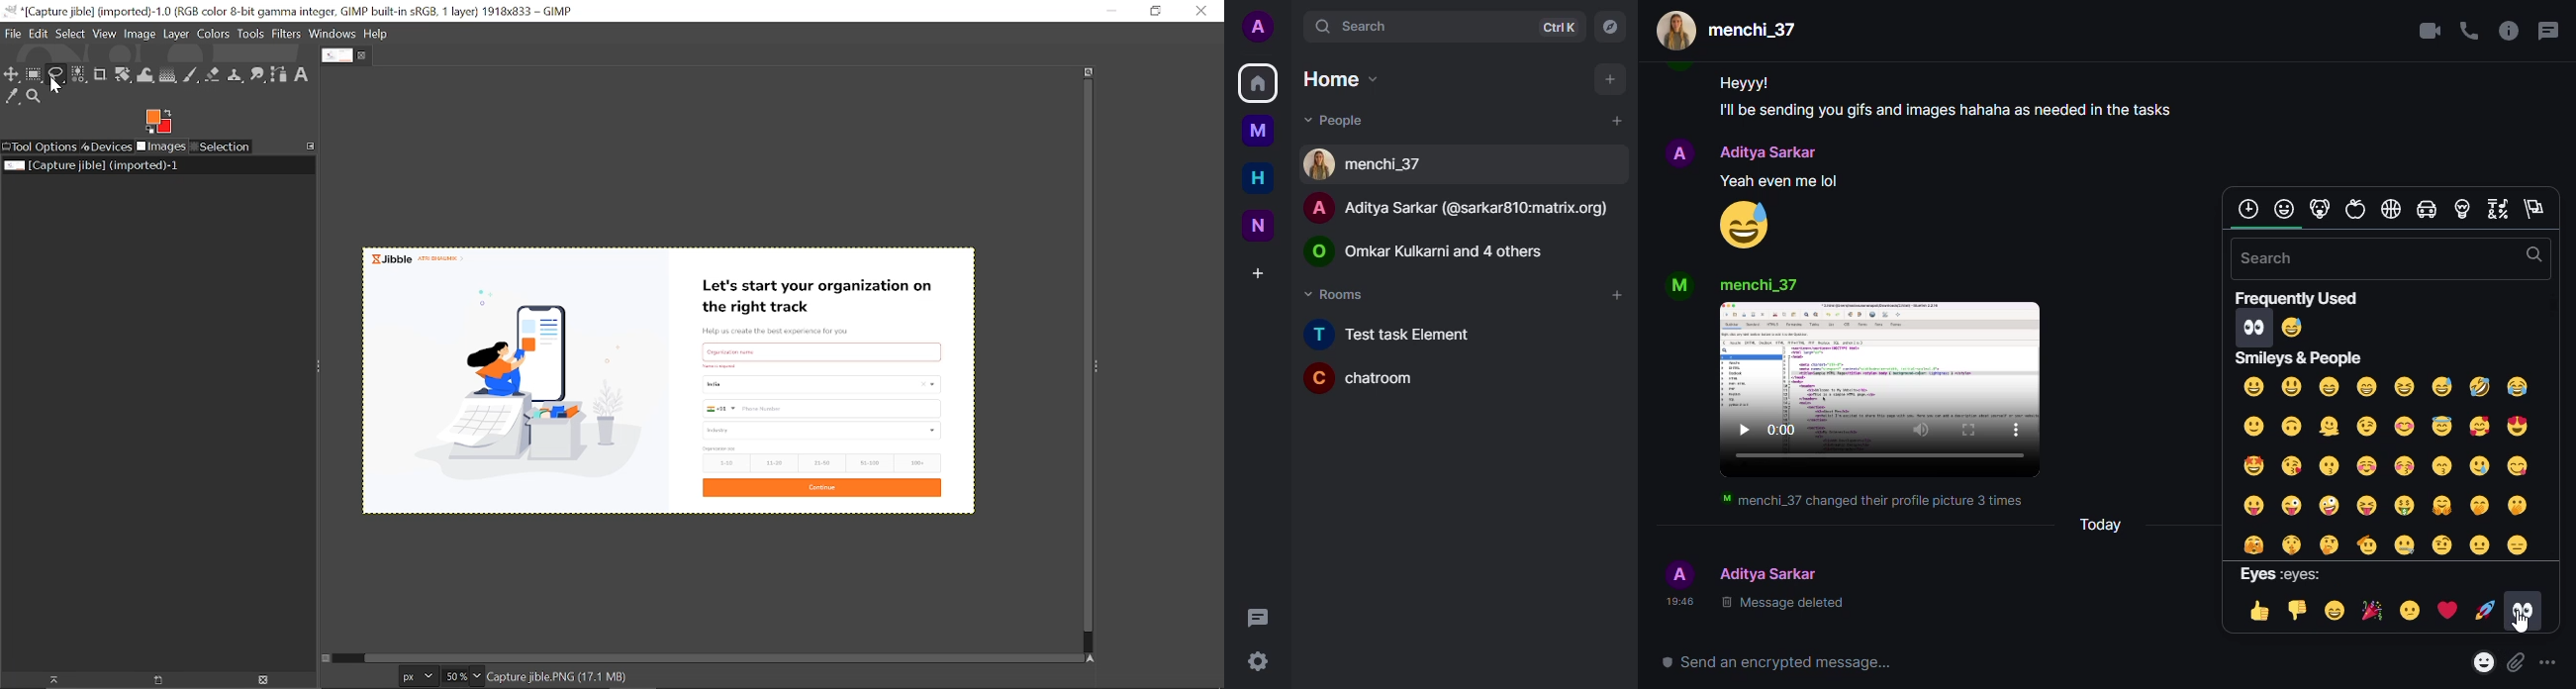 Image resolution: width=2576 pixels, height=700 pixels. Describe the element at coordinates (78, 76) in the screenshot. I see `Select by color` at that location.